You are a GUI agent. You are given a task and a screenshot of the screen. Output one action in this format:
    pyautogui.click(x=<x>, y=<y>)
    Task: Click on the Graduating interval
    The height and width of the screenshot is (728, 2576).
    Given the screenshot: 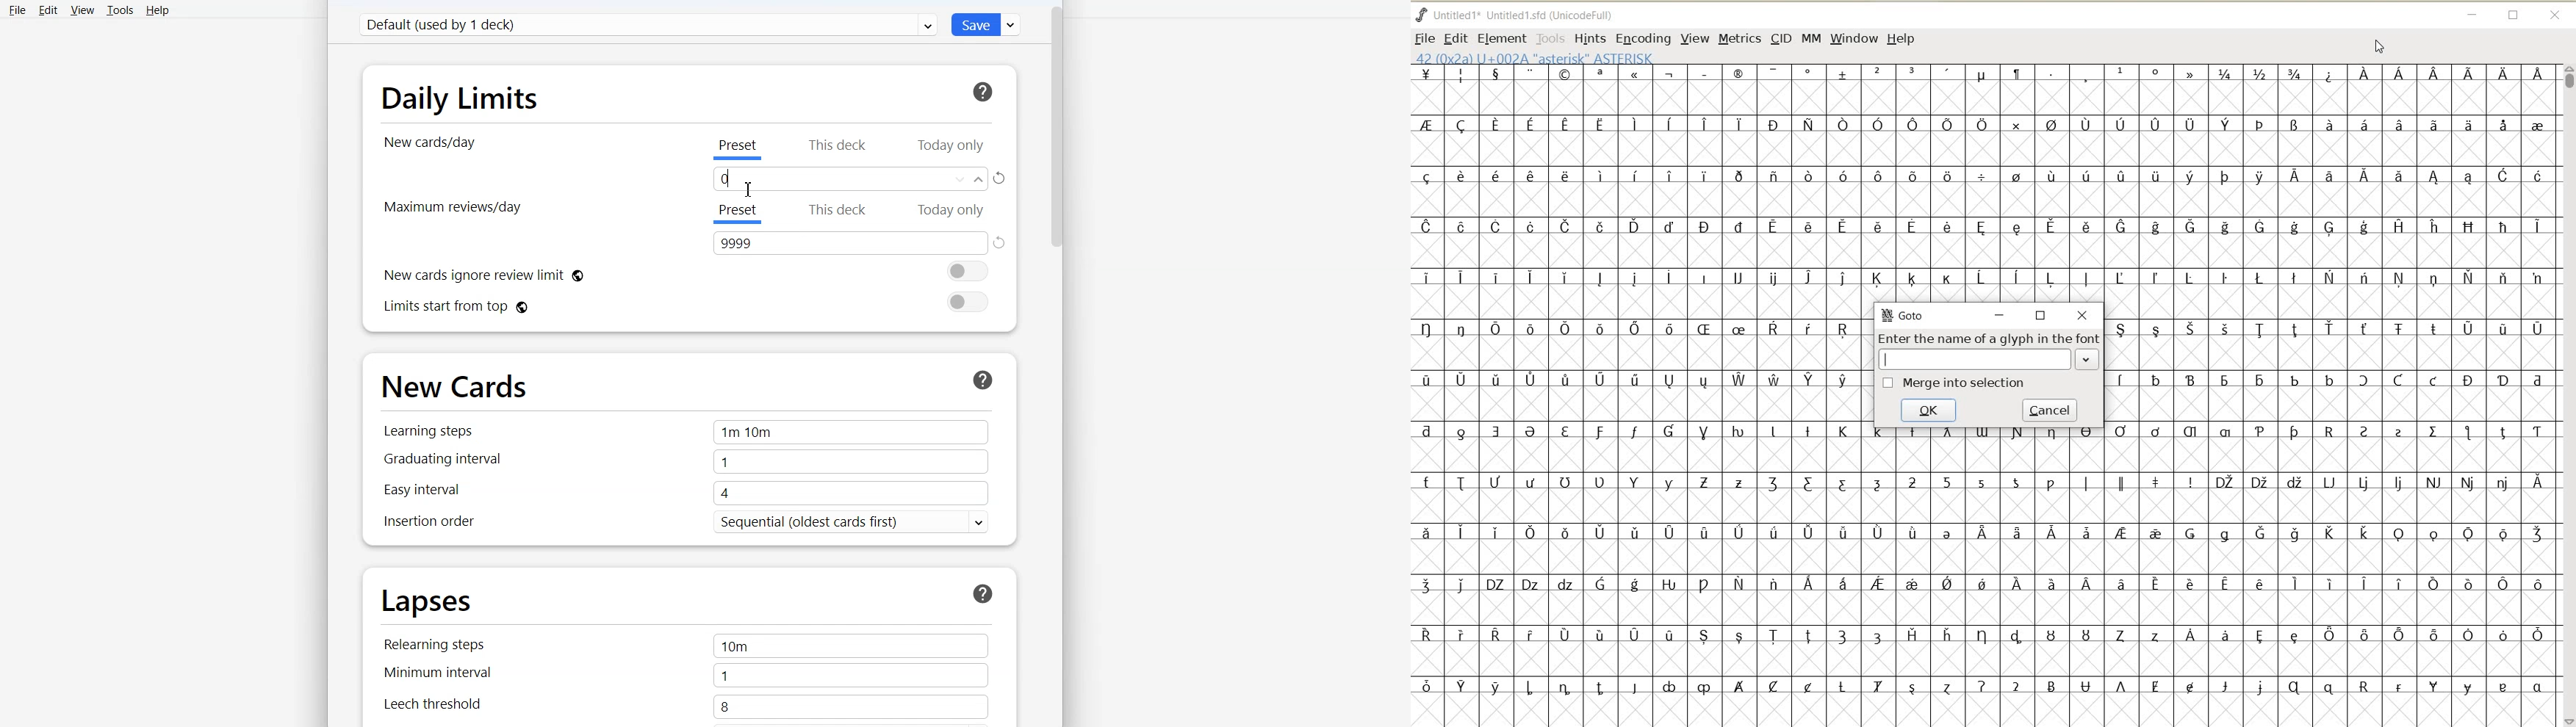 What is the action you would take?
    pyautogui.click(x=459, y=463)
    